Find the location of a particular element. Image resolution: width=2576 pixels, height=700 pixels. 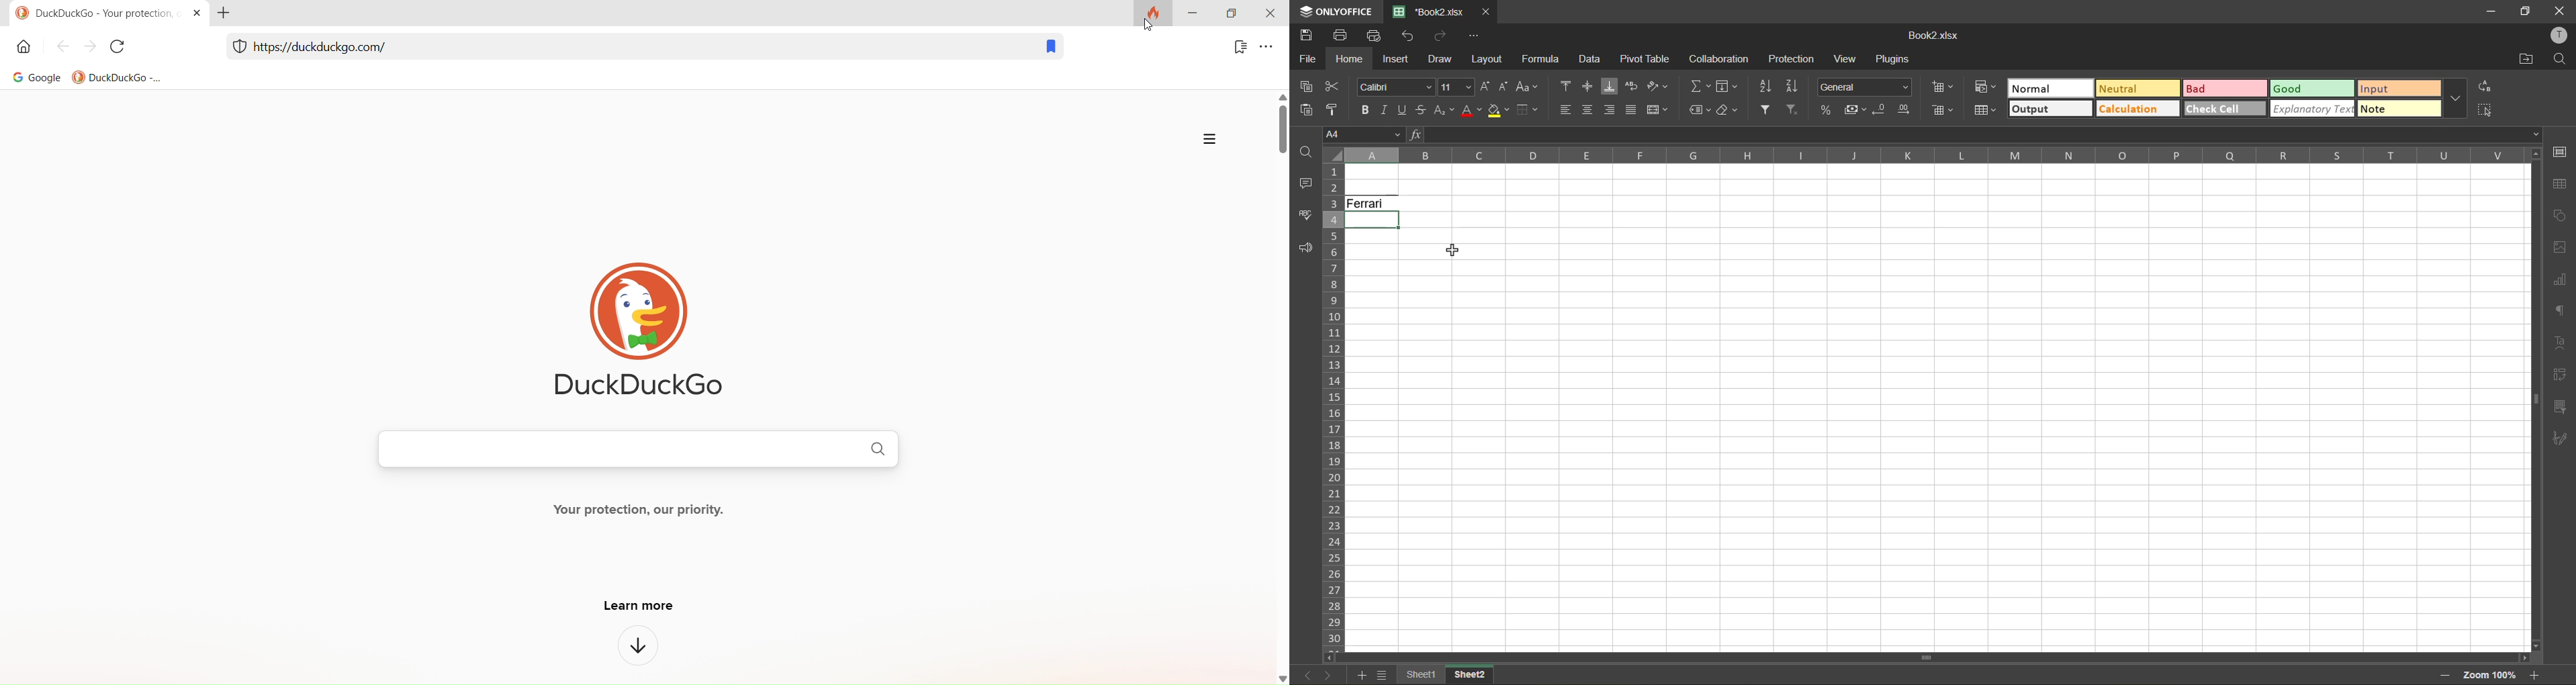

spellcheck is located at coordinates (1305, 216).